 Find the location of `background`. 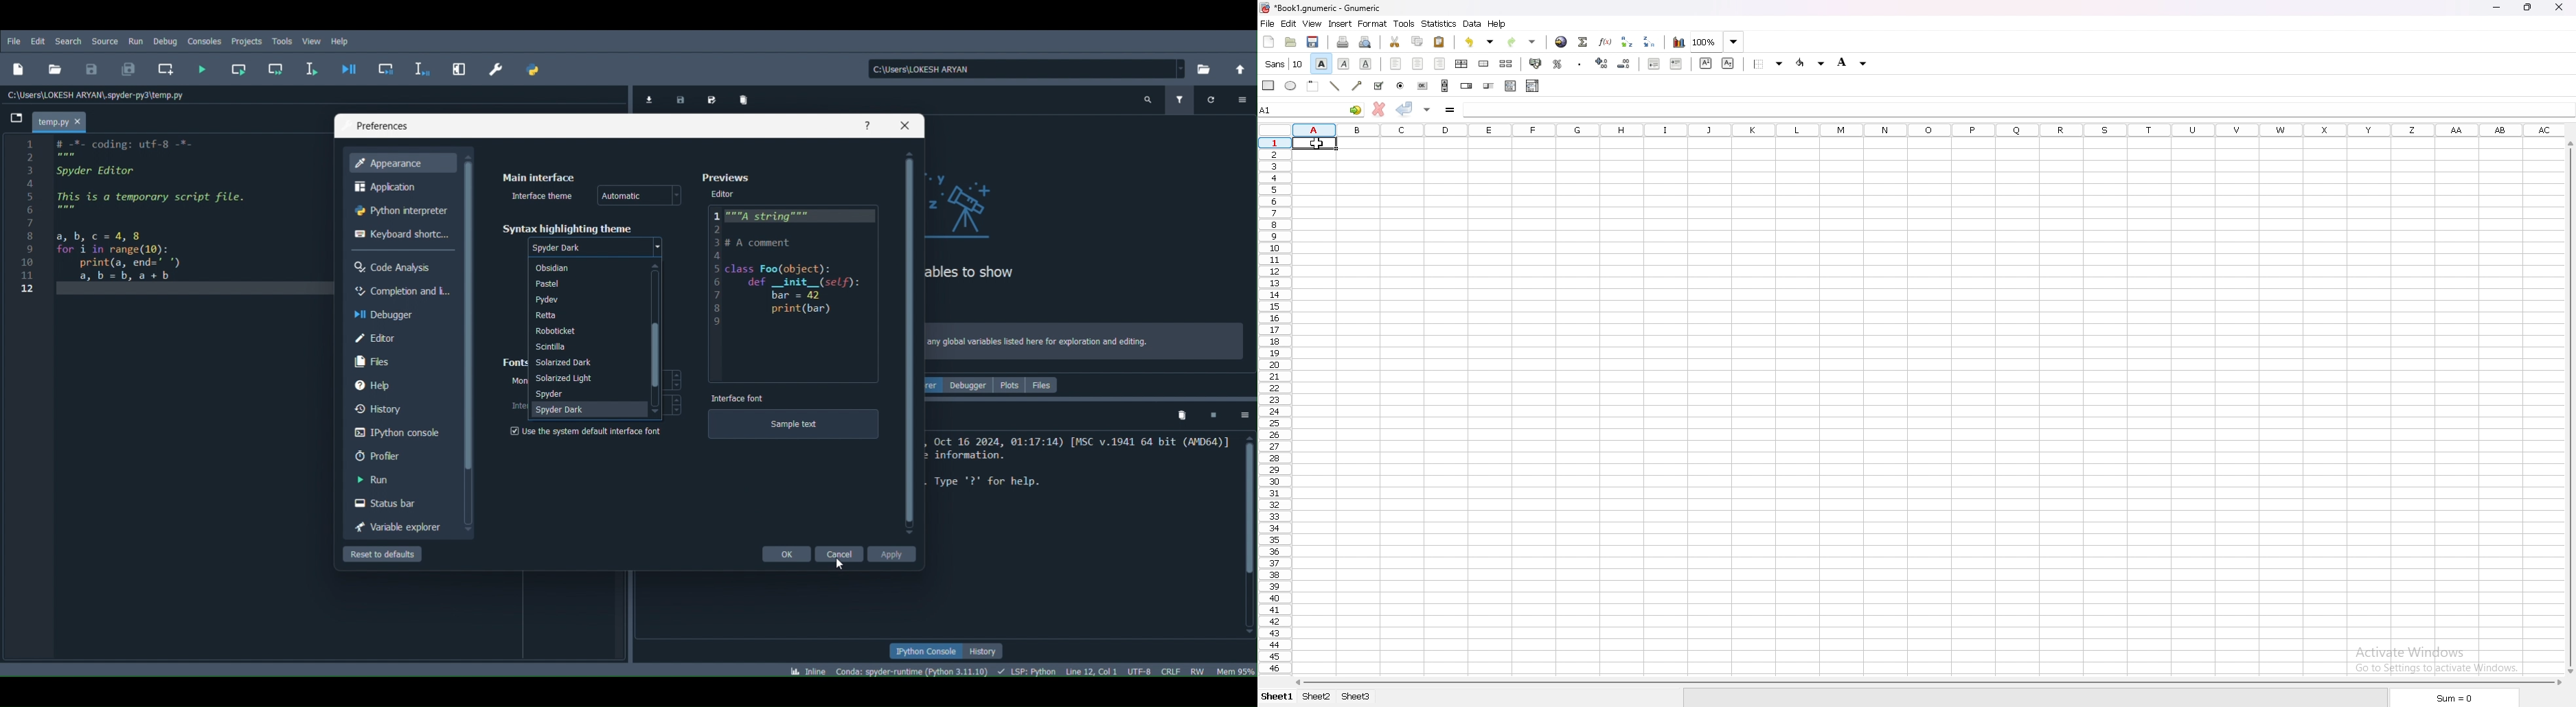

background is located at coordinates (1810, 63).